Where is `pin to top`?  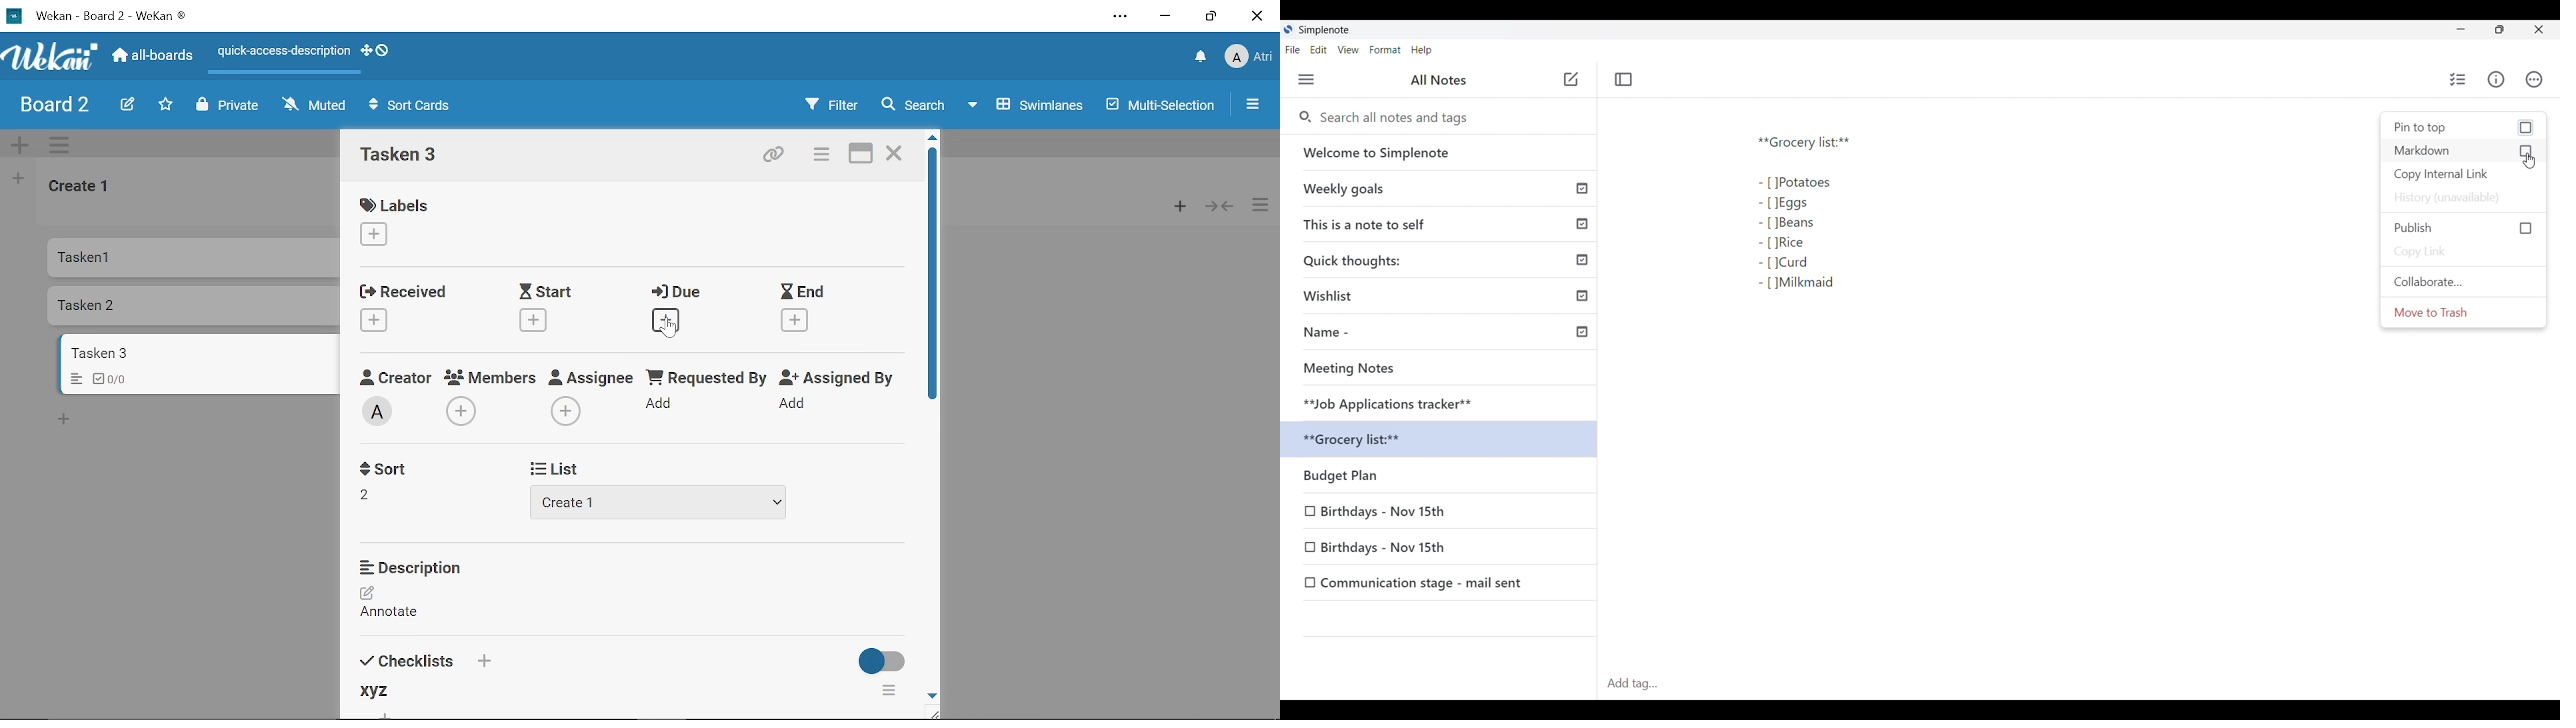 pin to top is located at coordinates (2465, 128).